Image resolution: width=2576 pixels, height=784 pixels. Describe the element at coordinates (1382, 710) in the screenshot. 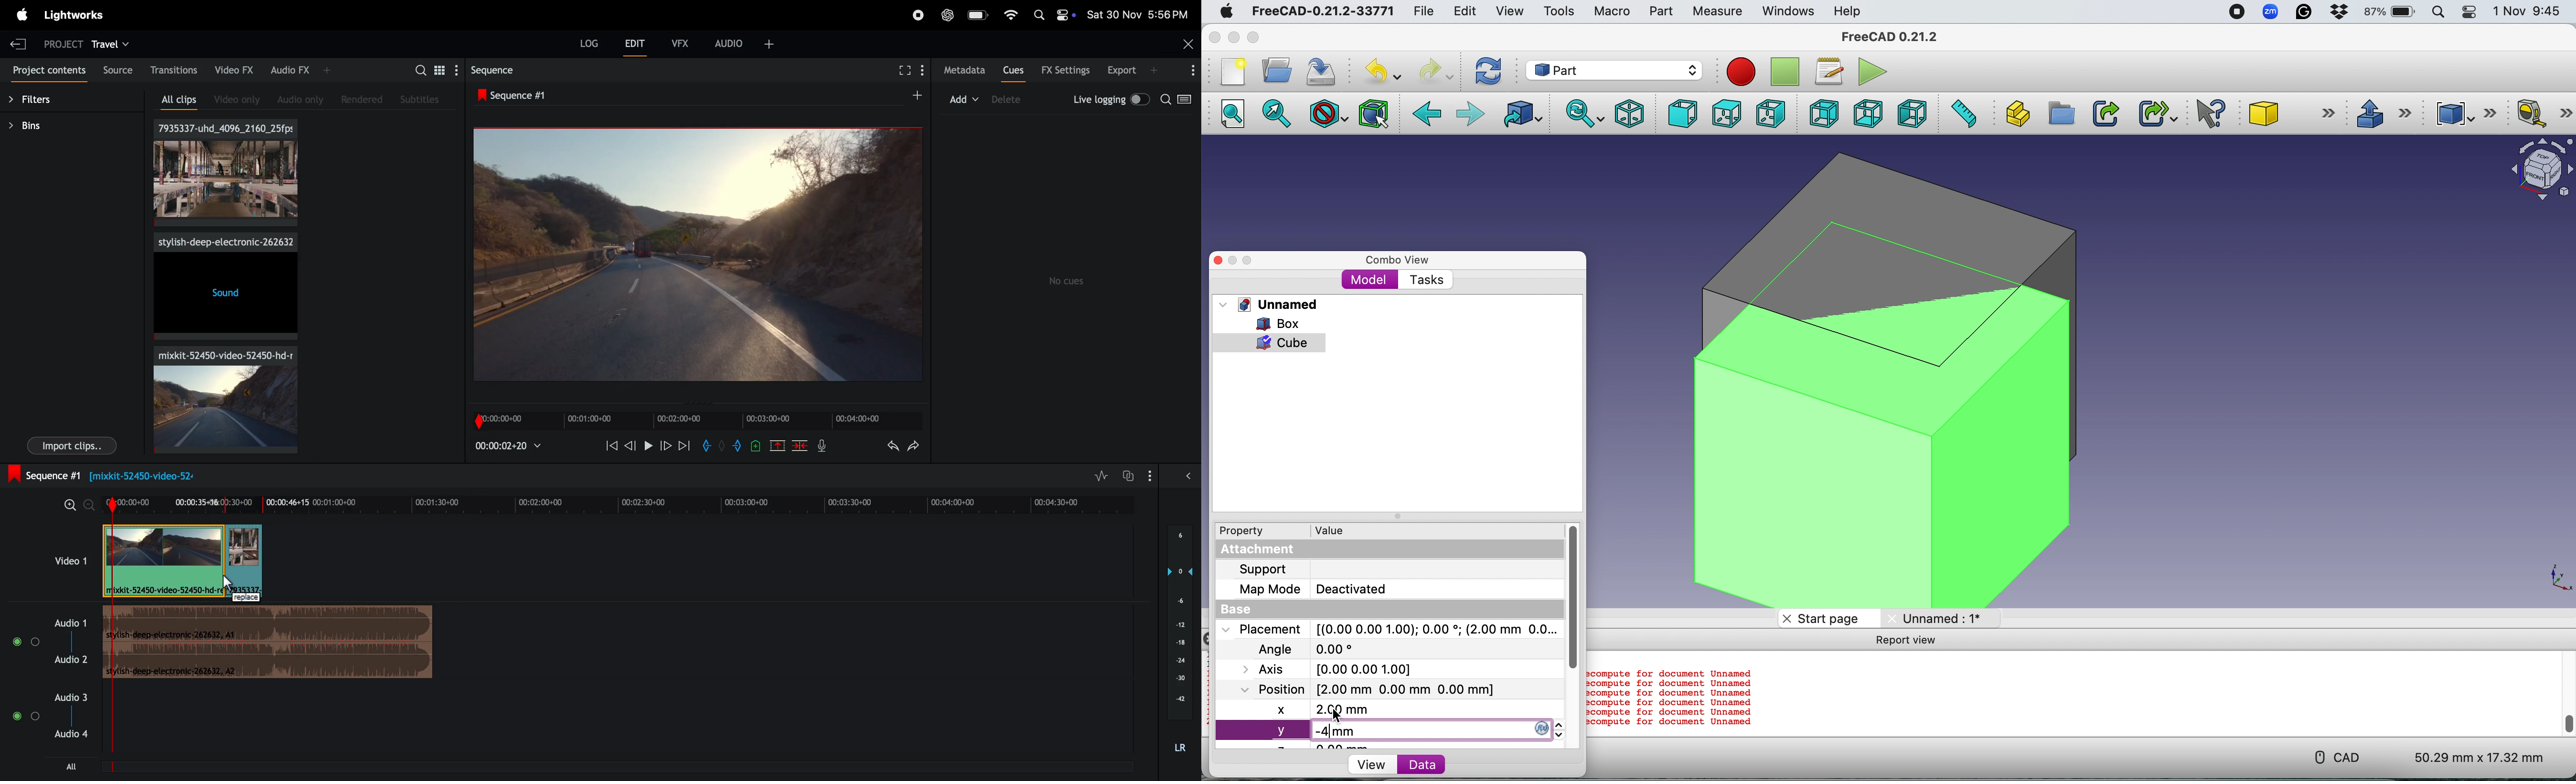

I see `x 2.00 mm` at that location.